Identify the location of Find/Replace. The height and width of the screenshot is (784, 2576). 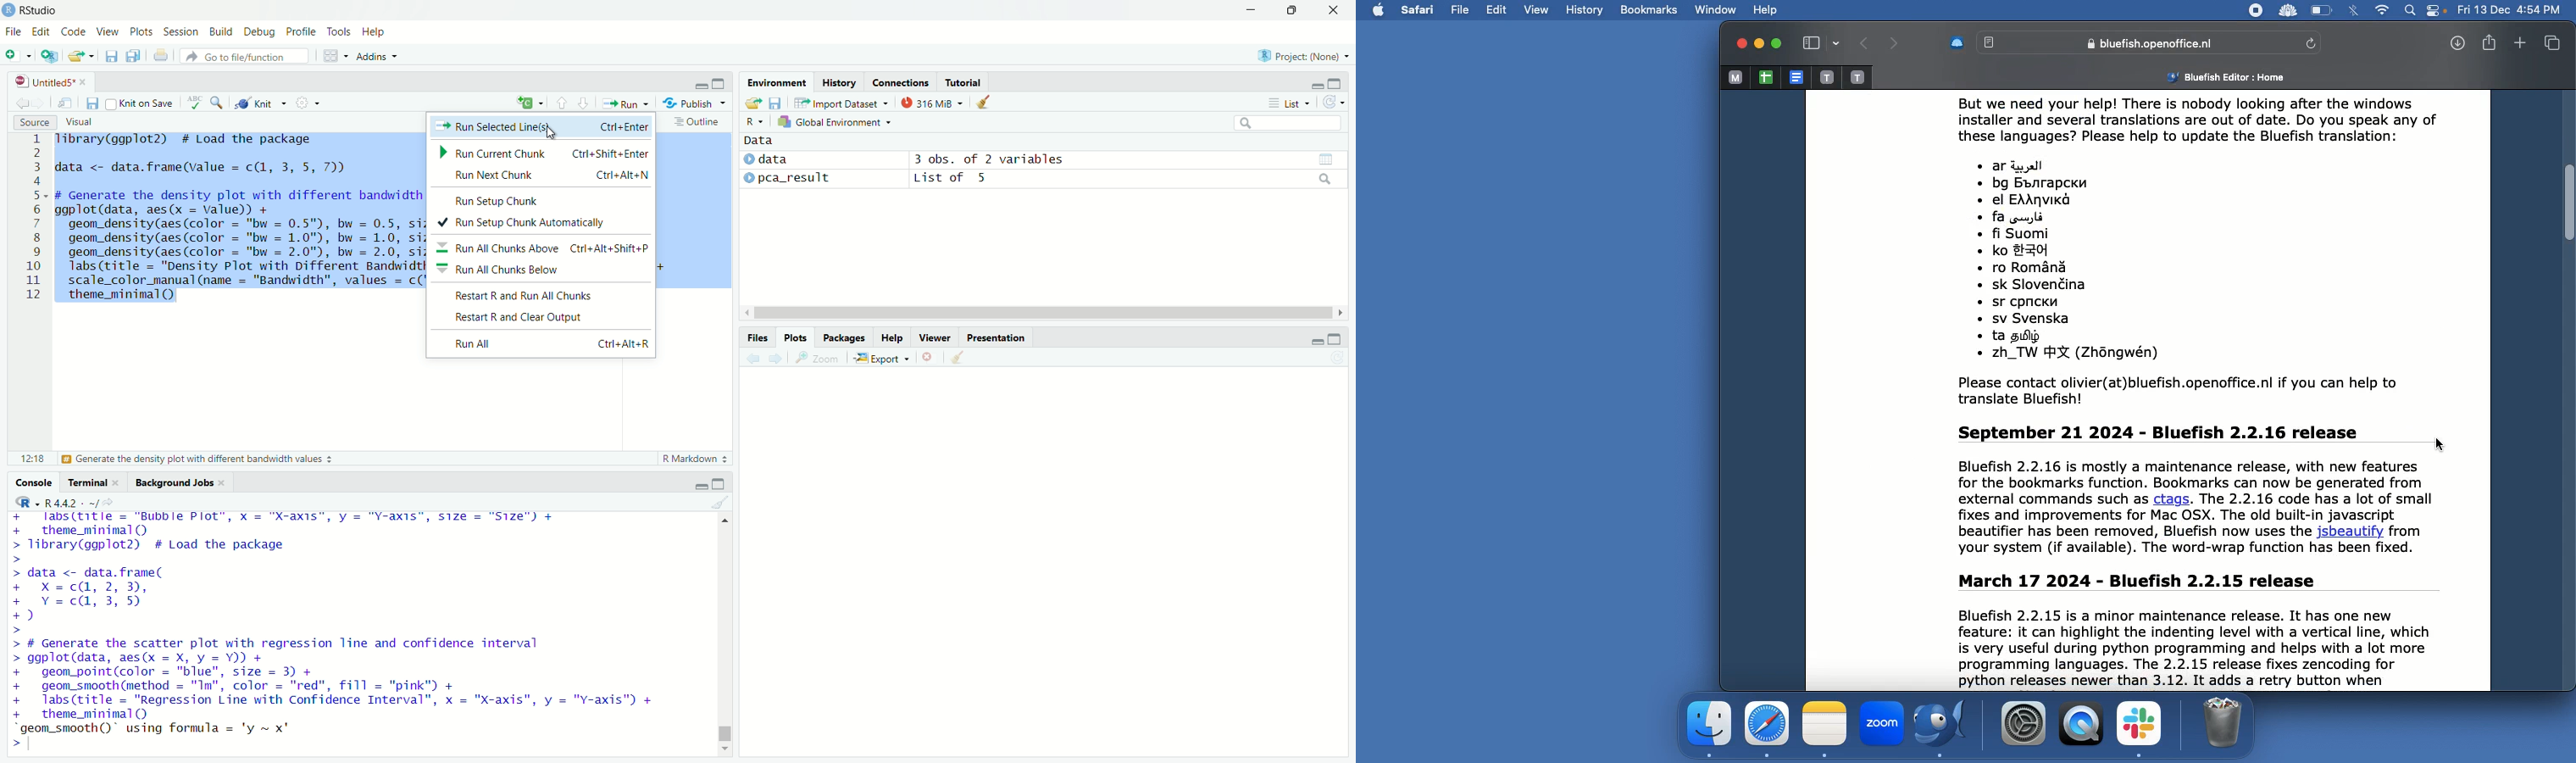
(217, 102).